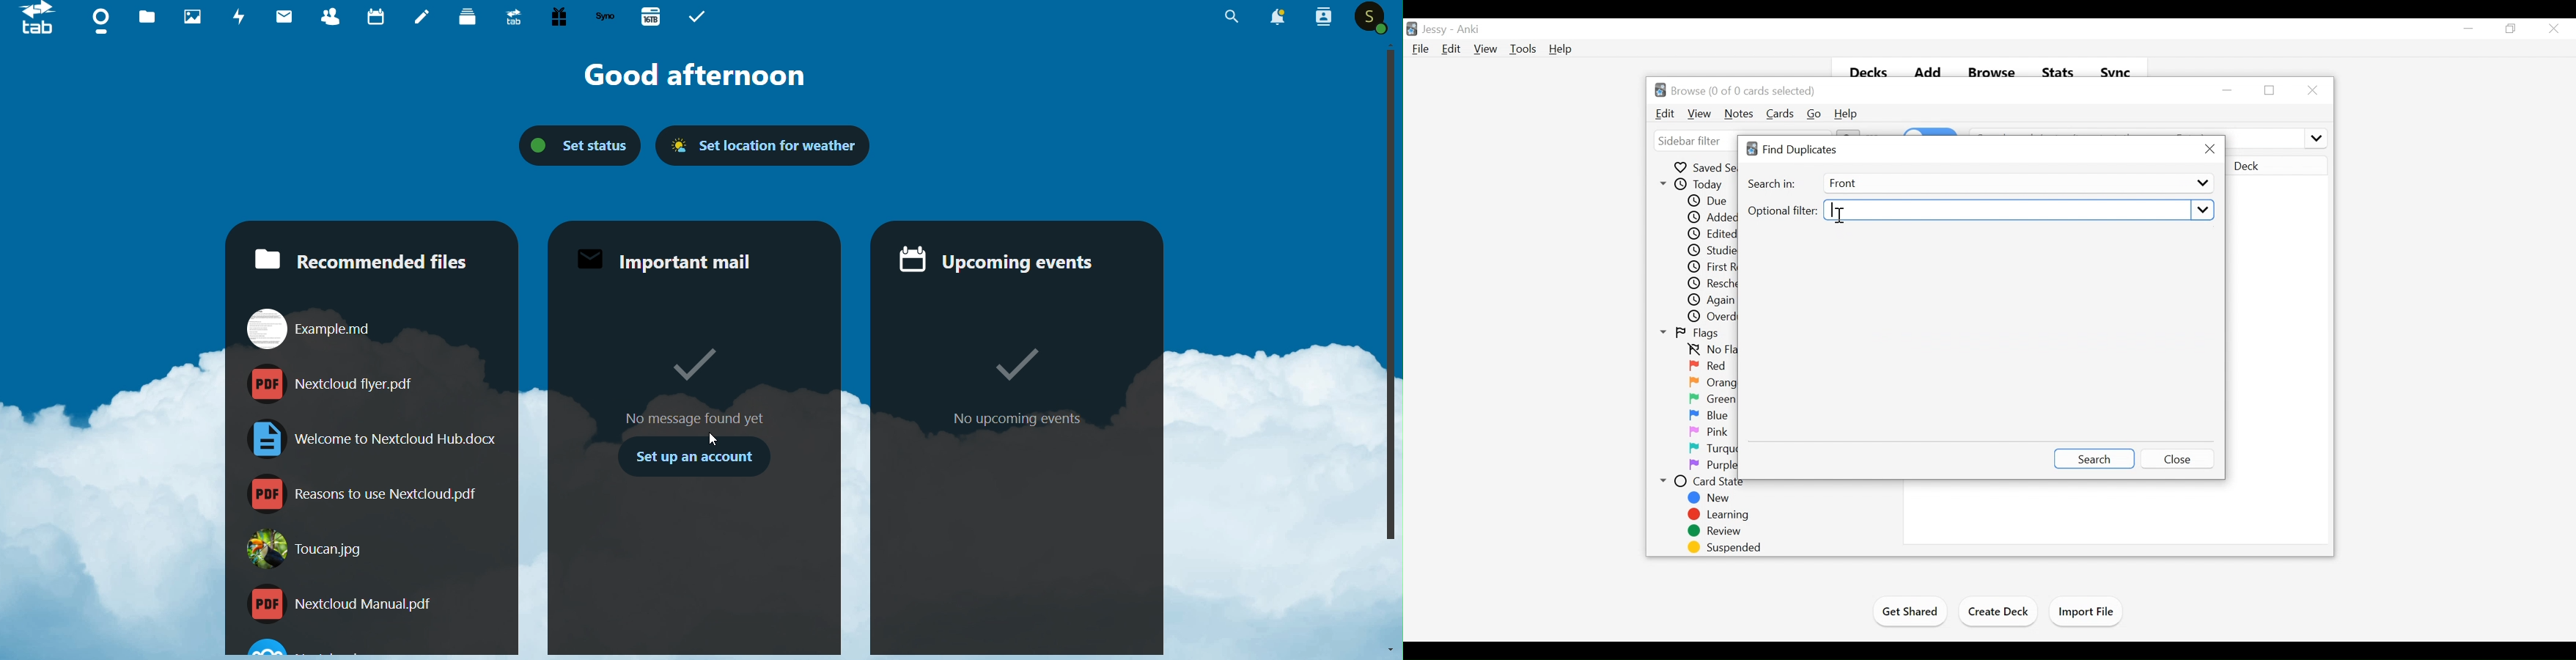 This screenshot has height=672, width=2576. I want to click on No upcoming events, so click(1012, 463).